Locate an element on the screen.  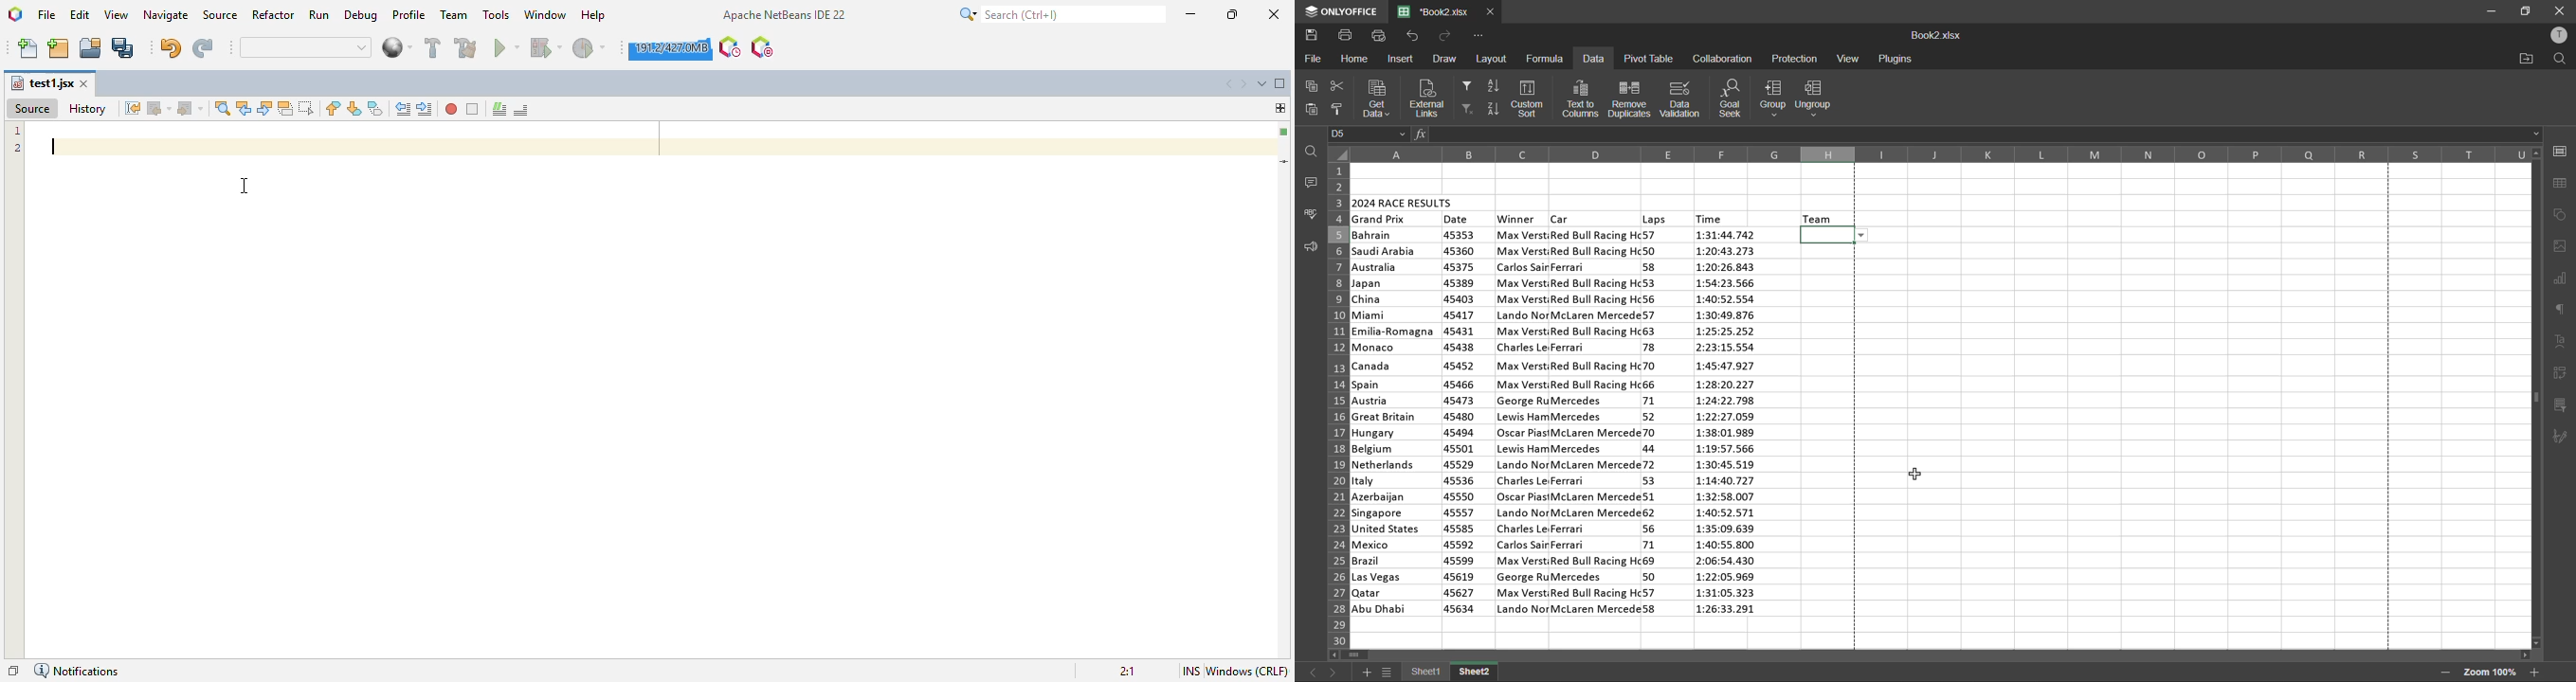
close is located at coordinates (2559, 10).